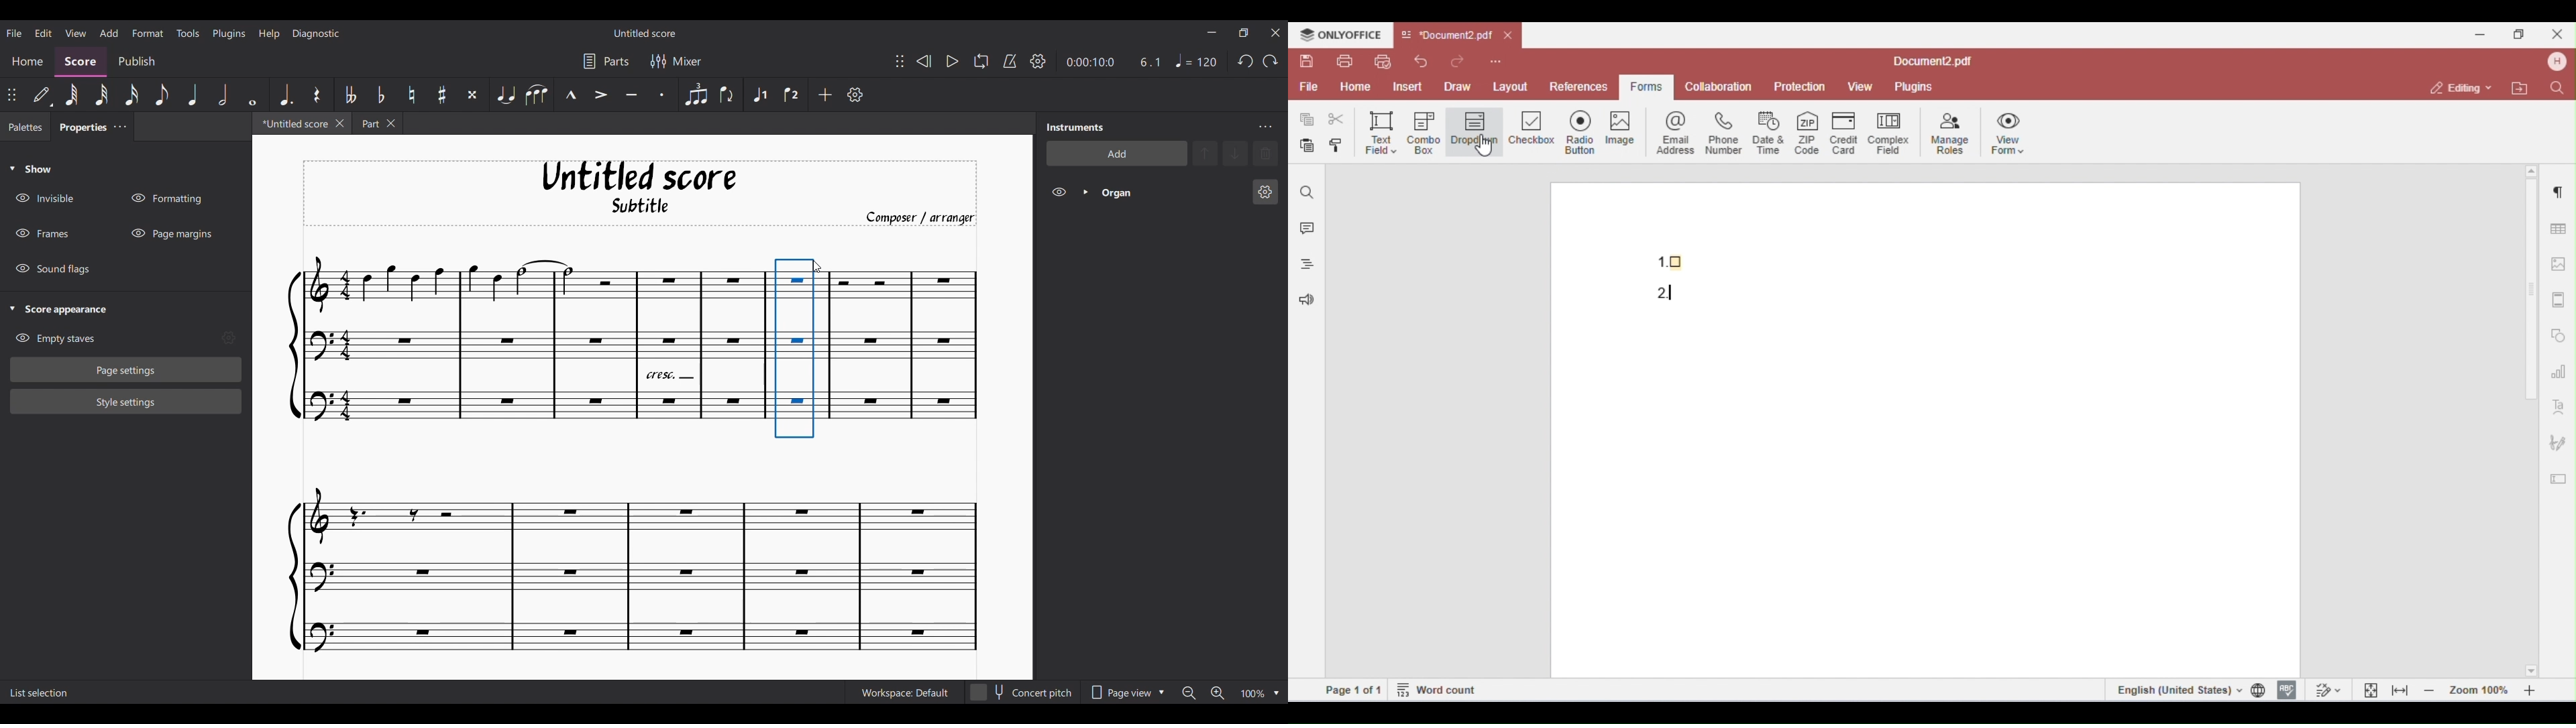 The image size is (2576, 728). What do you see at coordinates (640, 194) in the screenshot?
I see `Score title, sub-title, and composer name` at bounding box center [640, 194].